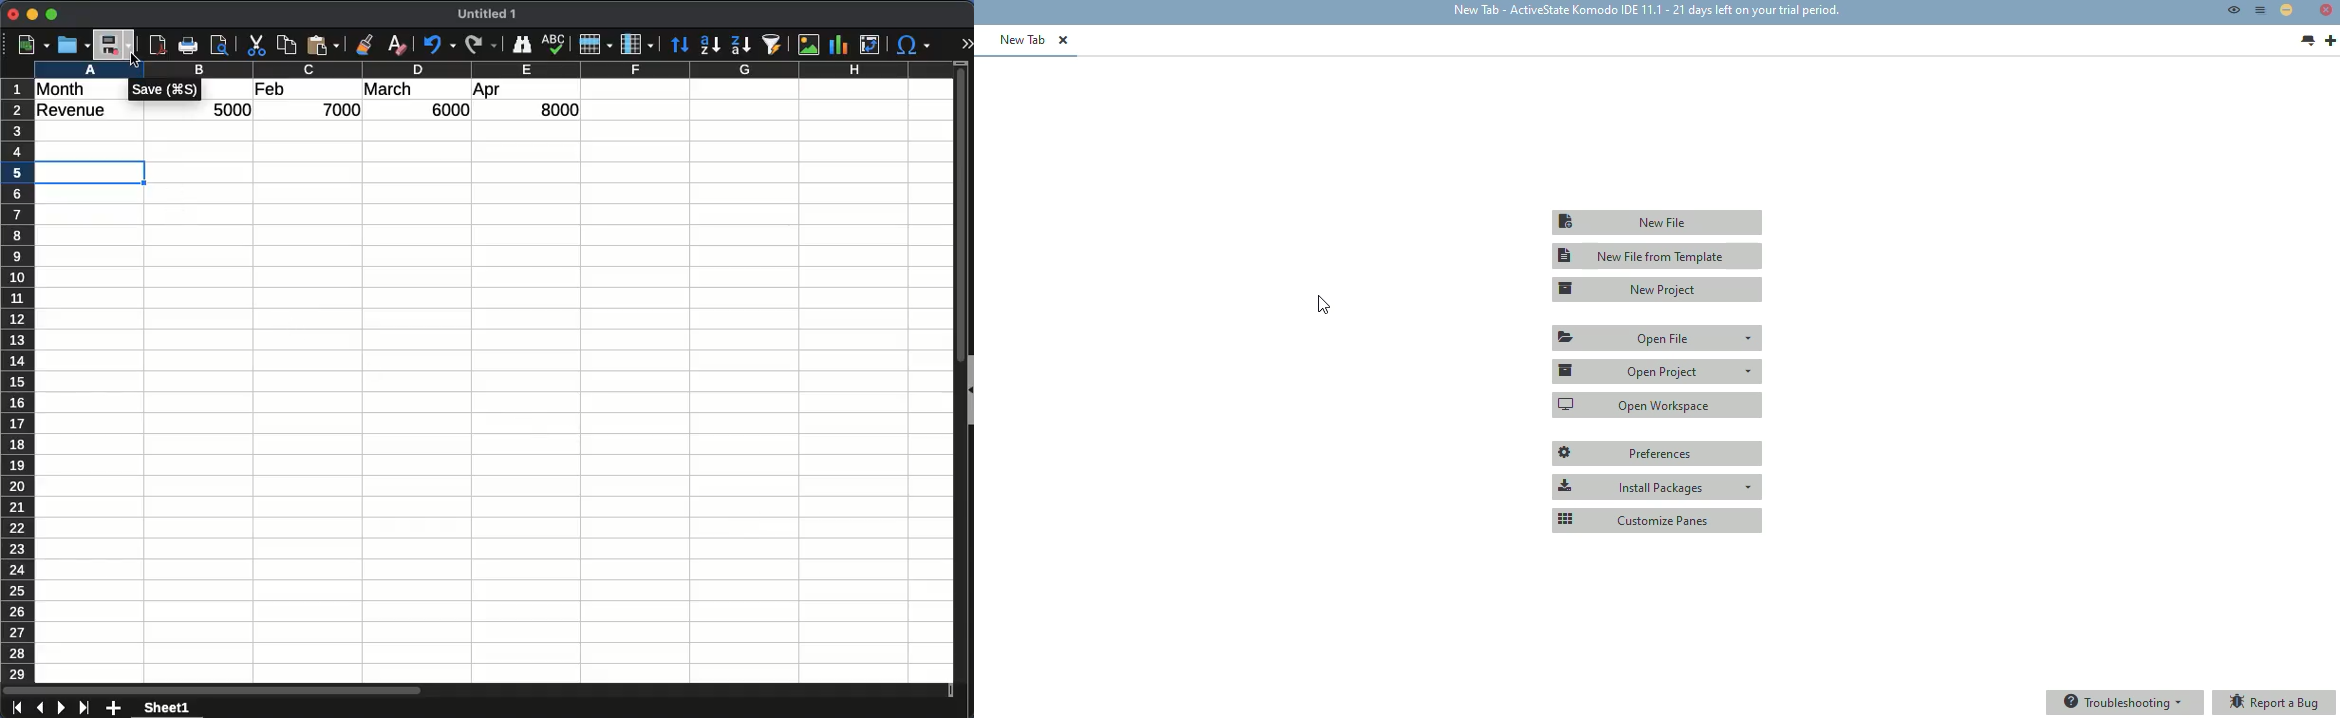 The image size is (2352, 728). Describe the element at coordinates (2326, 10) in the screenshot. I see `close` at that location.